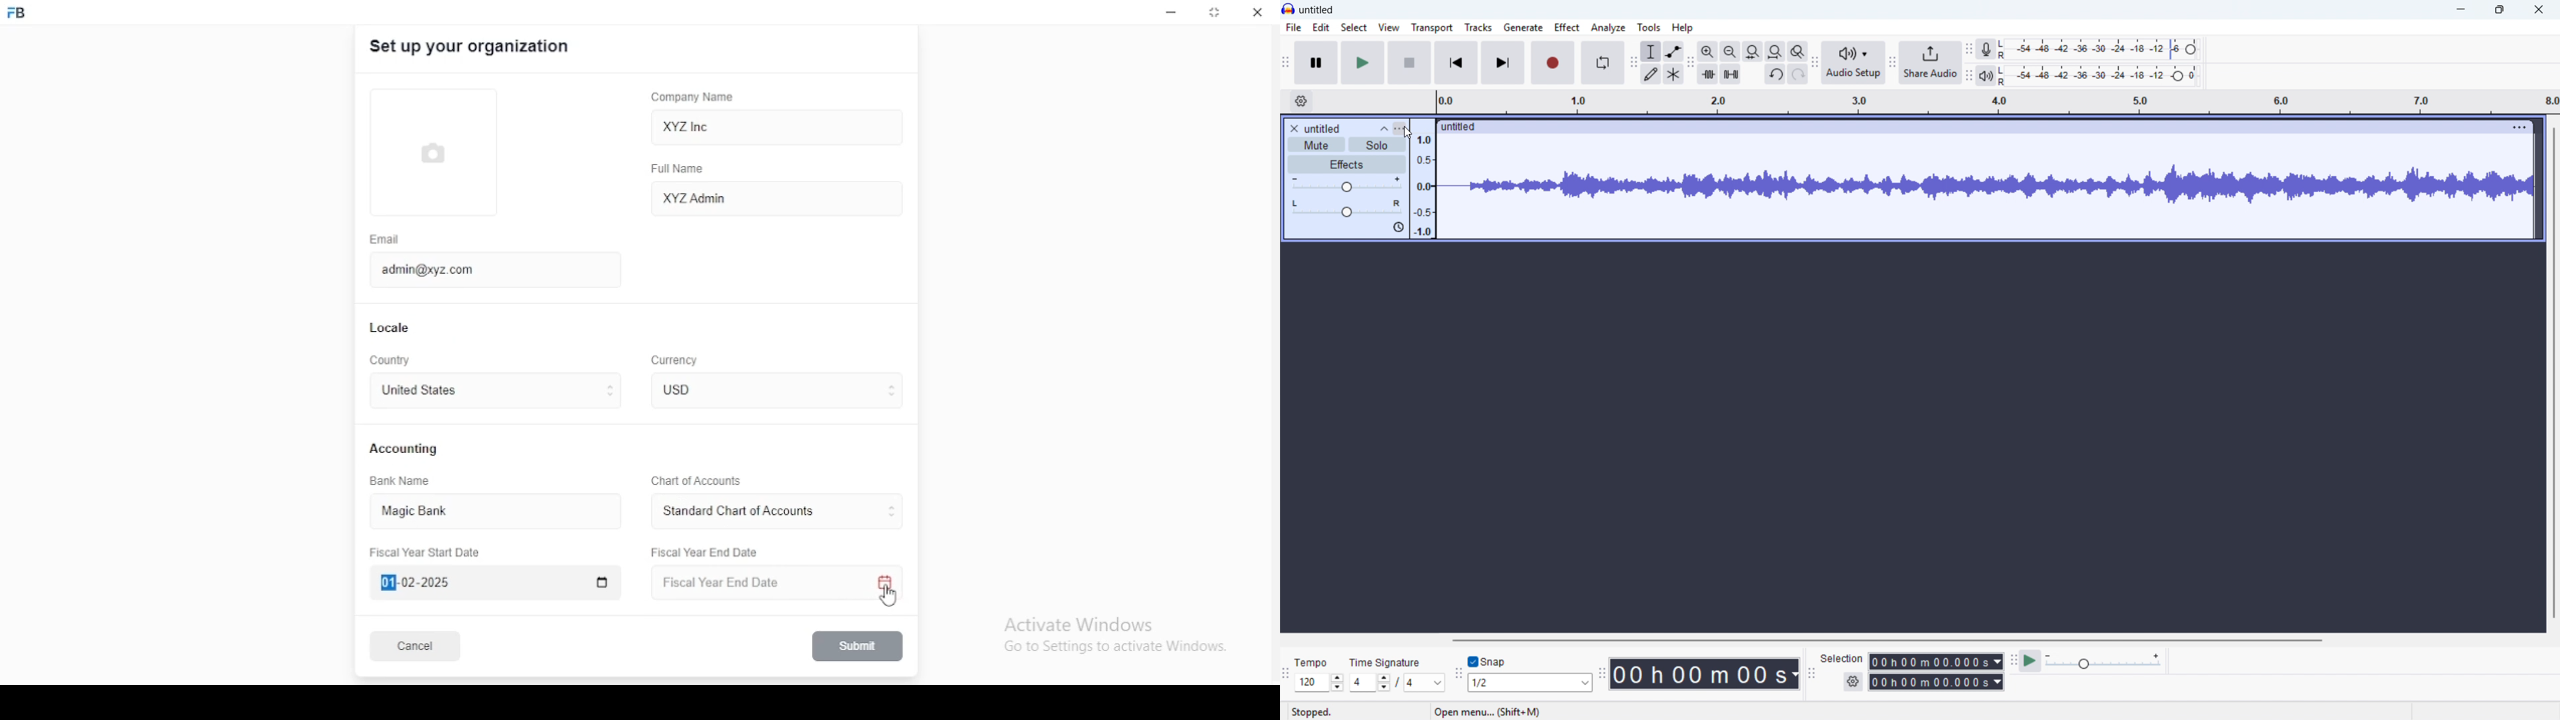 The image size is (2576, 728). I want to click on Enable looping , so click(1602, 63).